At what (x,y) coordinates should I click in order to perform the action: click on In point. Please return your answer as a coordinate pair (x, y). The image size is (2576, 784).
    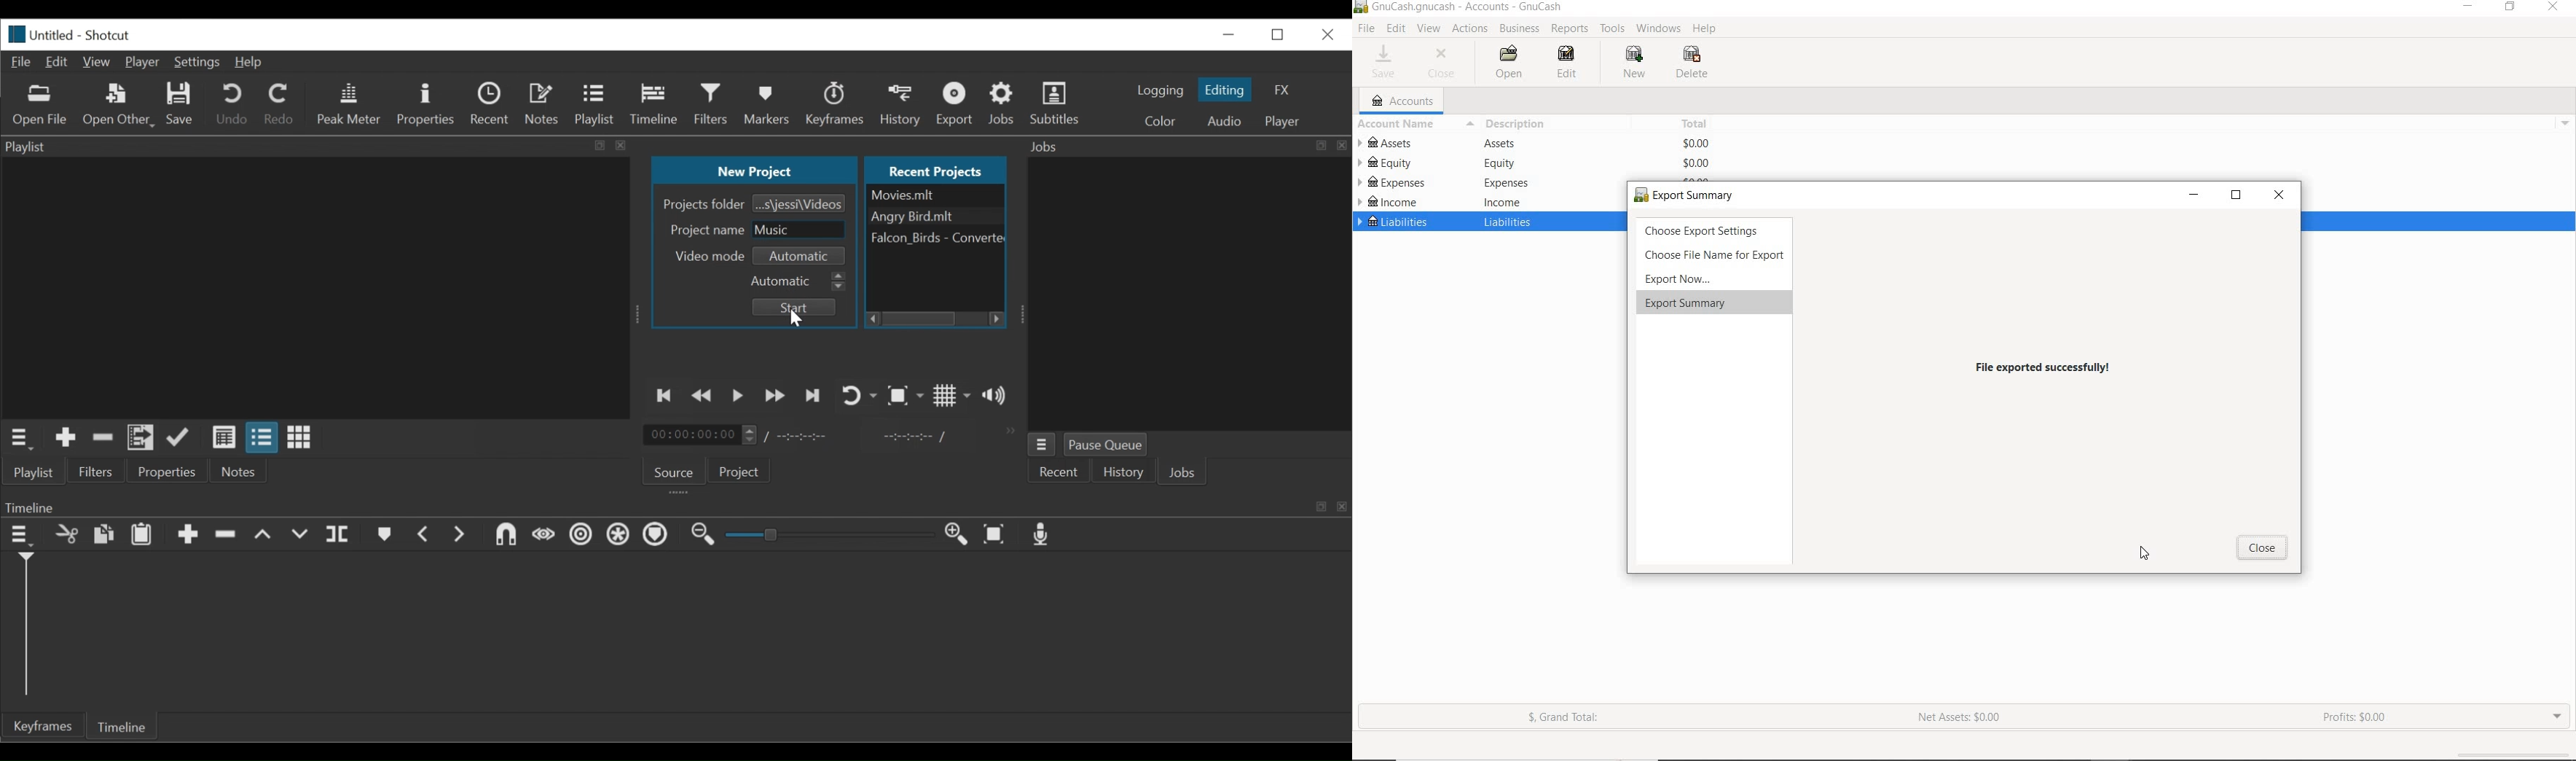
    Looking at the image, I should click on (916, 436).